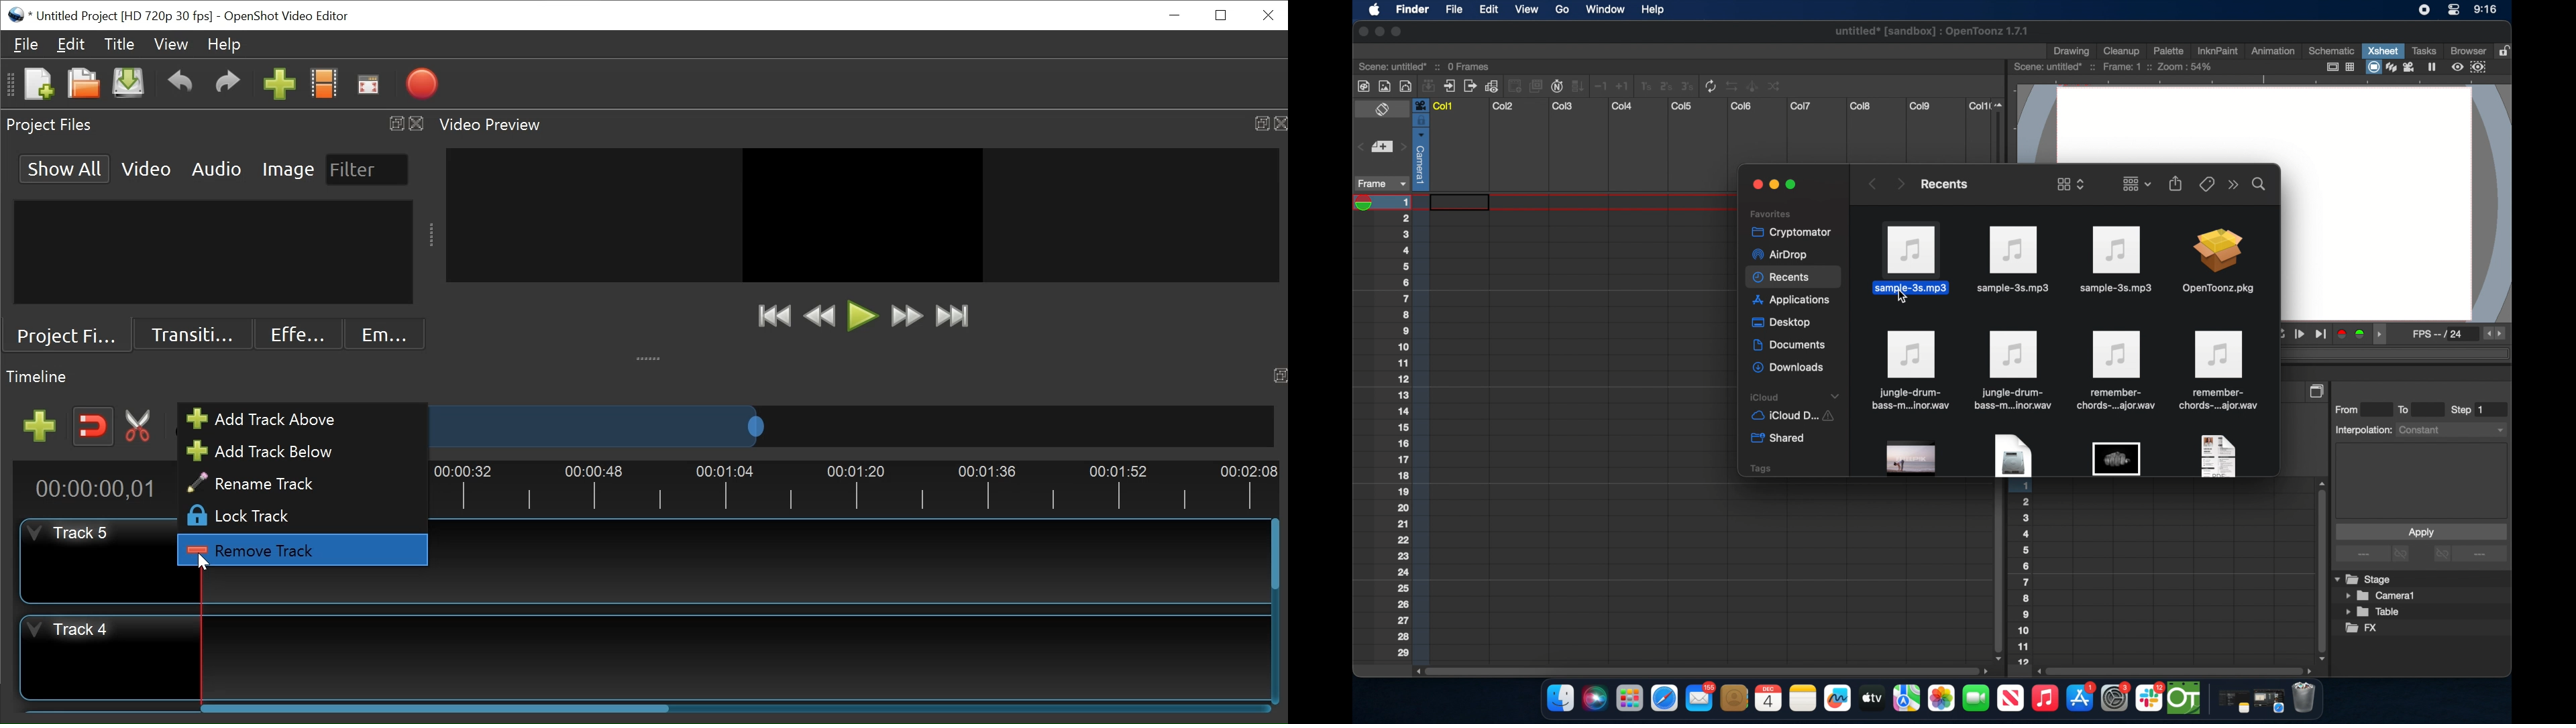  Describe the element at coordinates (735, 657) in the screenshot. I see `Track Panel` at that location.